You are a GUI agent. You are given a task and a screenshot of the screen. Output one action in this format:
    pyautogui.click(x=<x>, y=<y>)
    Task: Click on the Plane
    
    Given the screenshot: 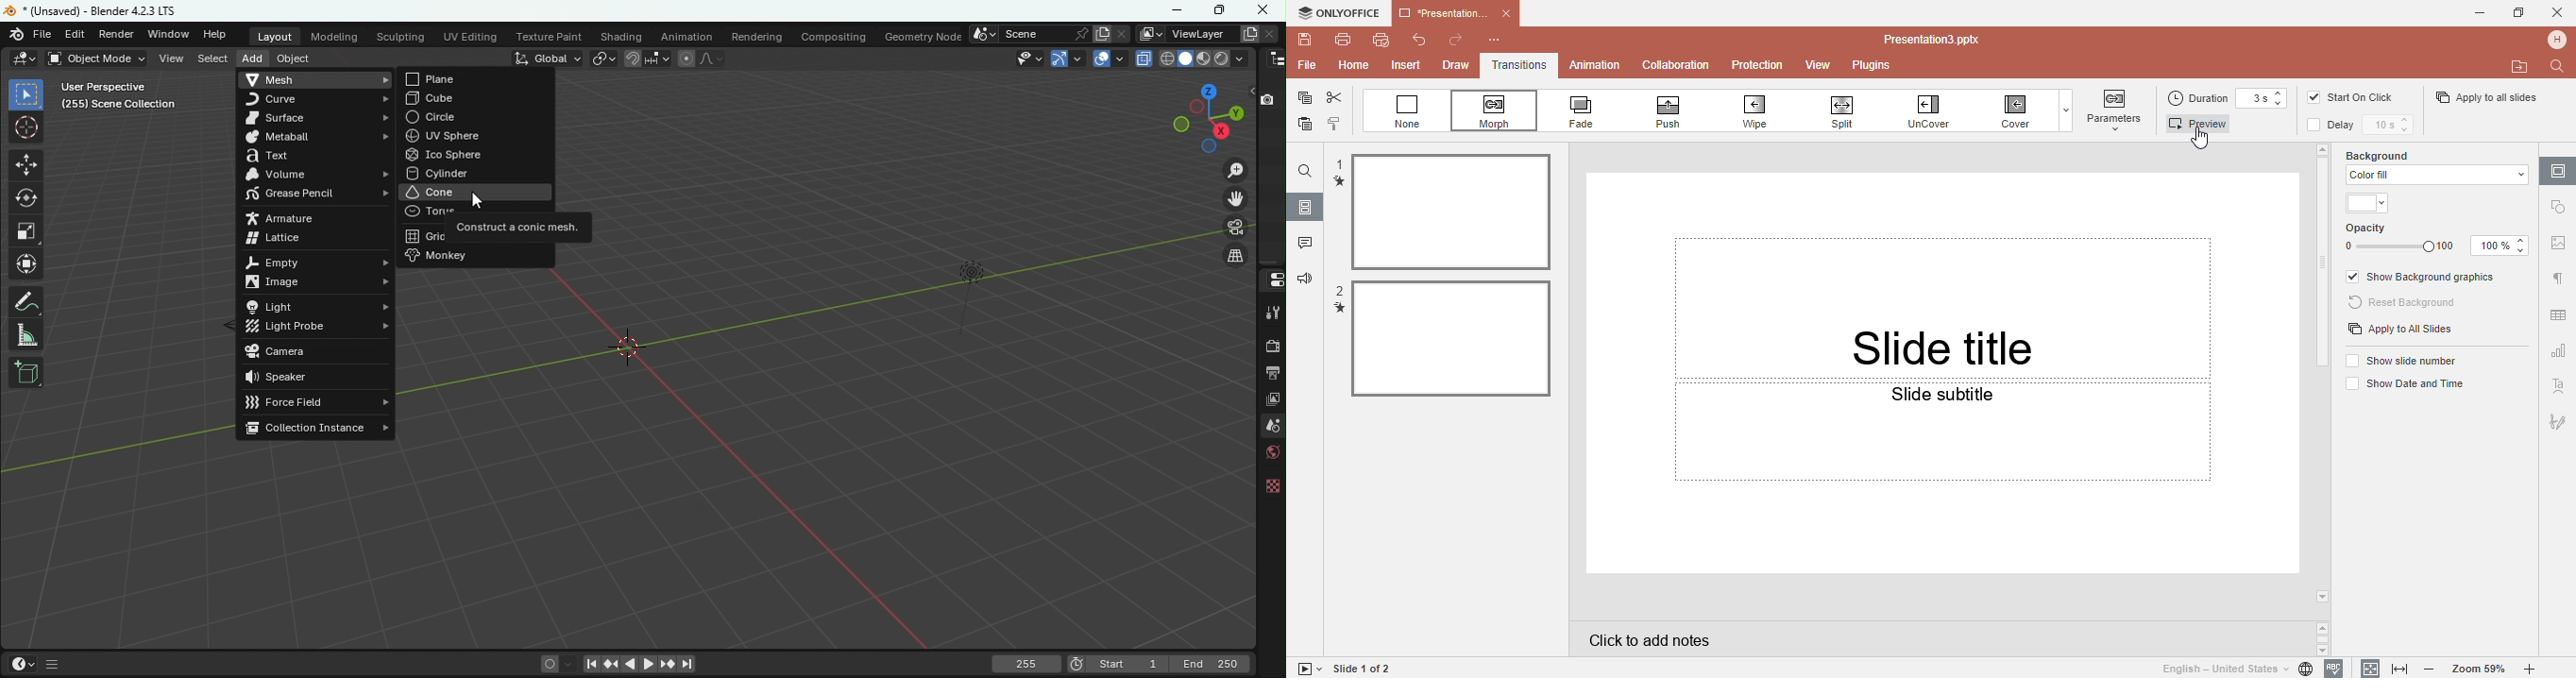 What is the action you would take?
    pyautogui.click(x=476, y=79)
    